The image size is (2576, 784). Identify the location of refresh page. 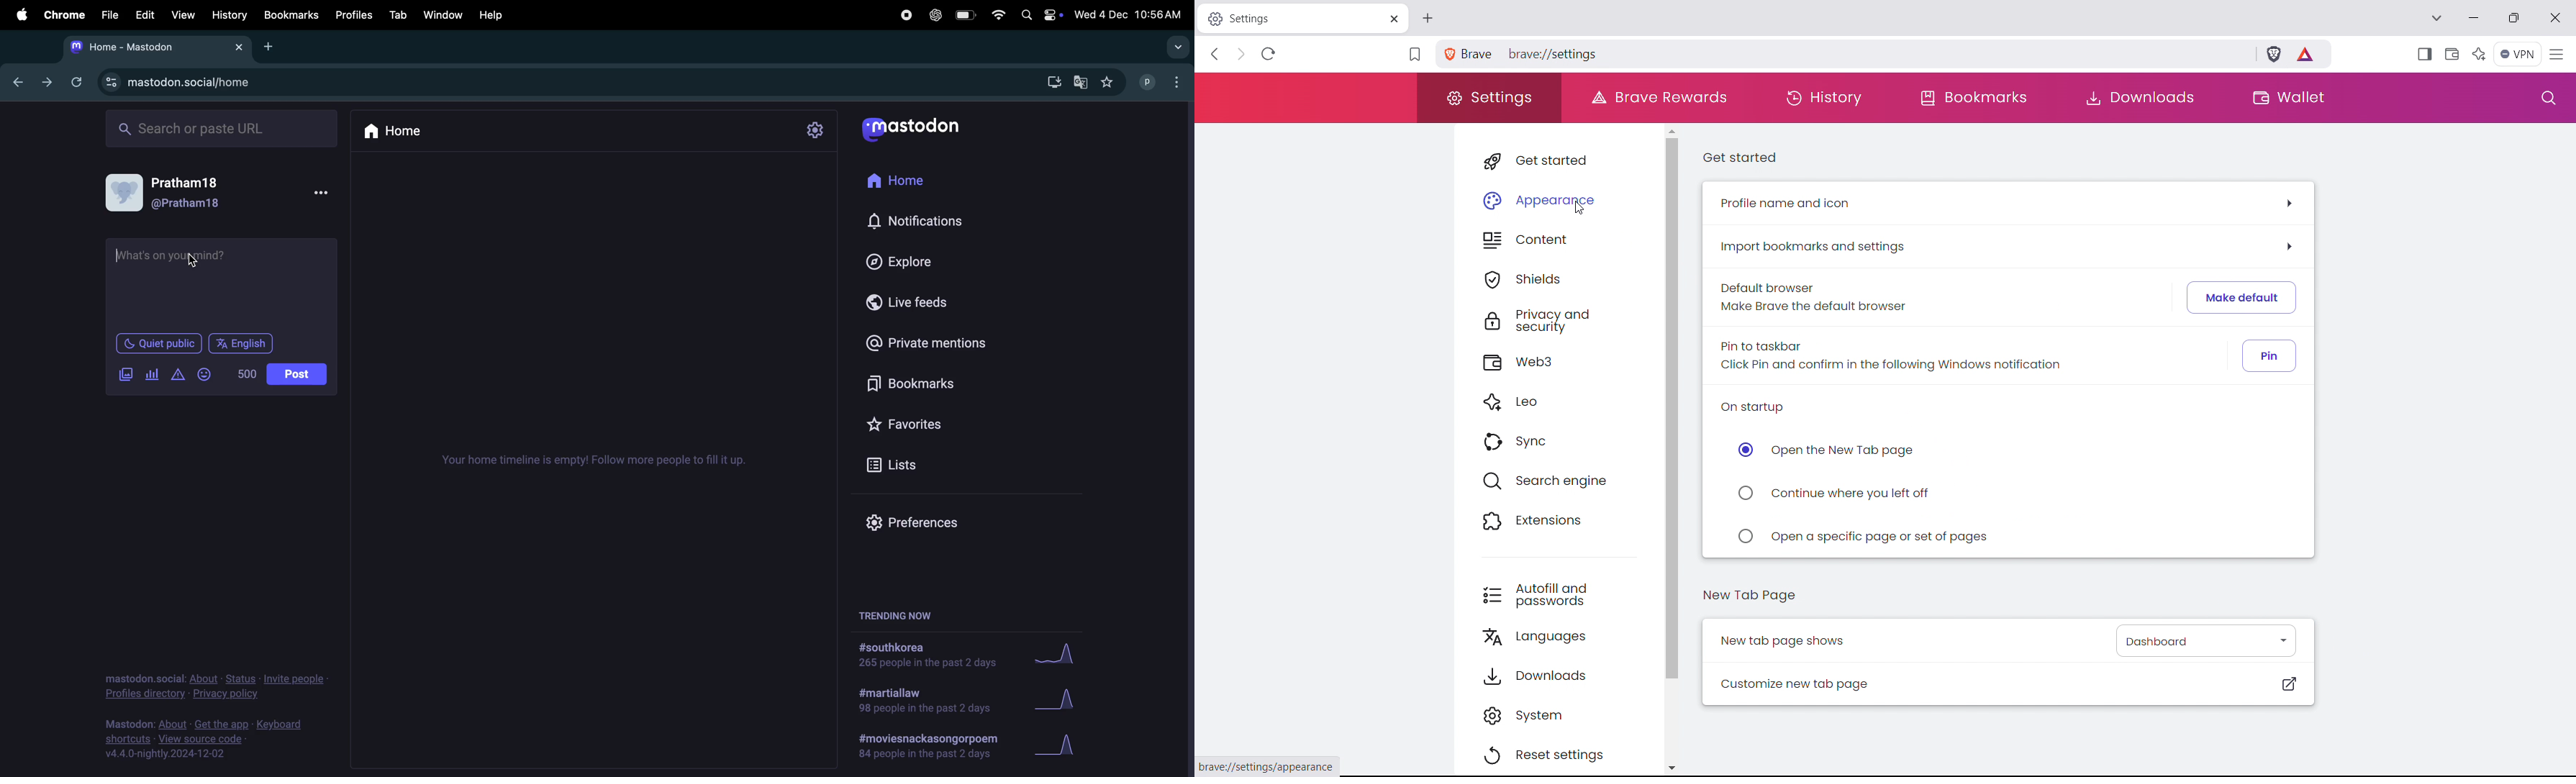
(1268, 54).